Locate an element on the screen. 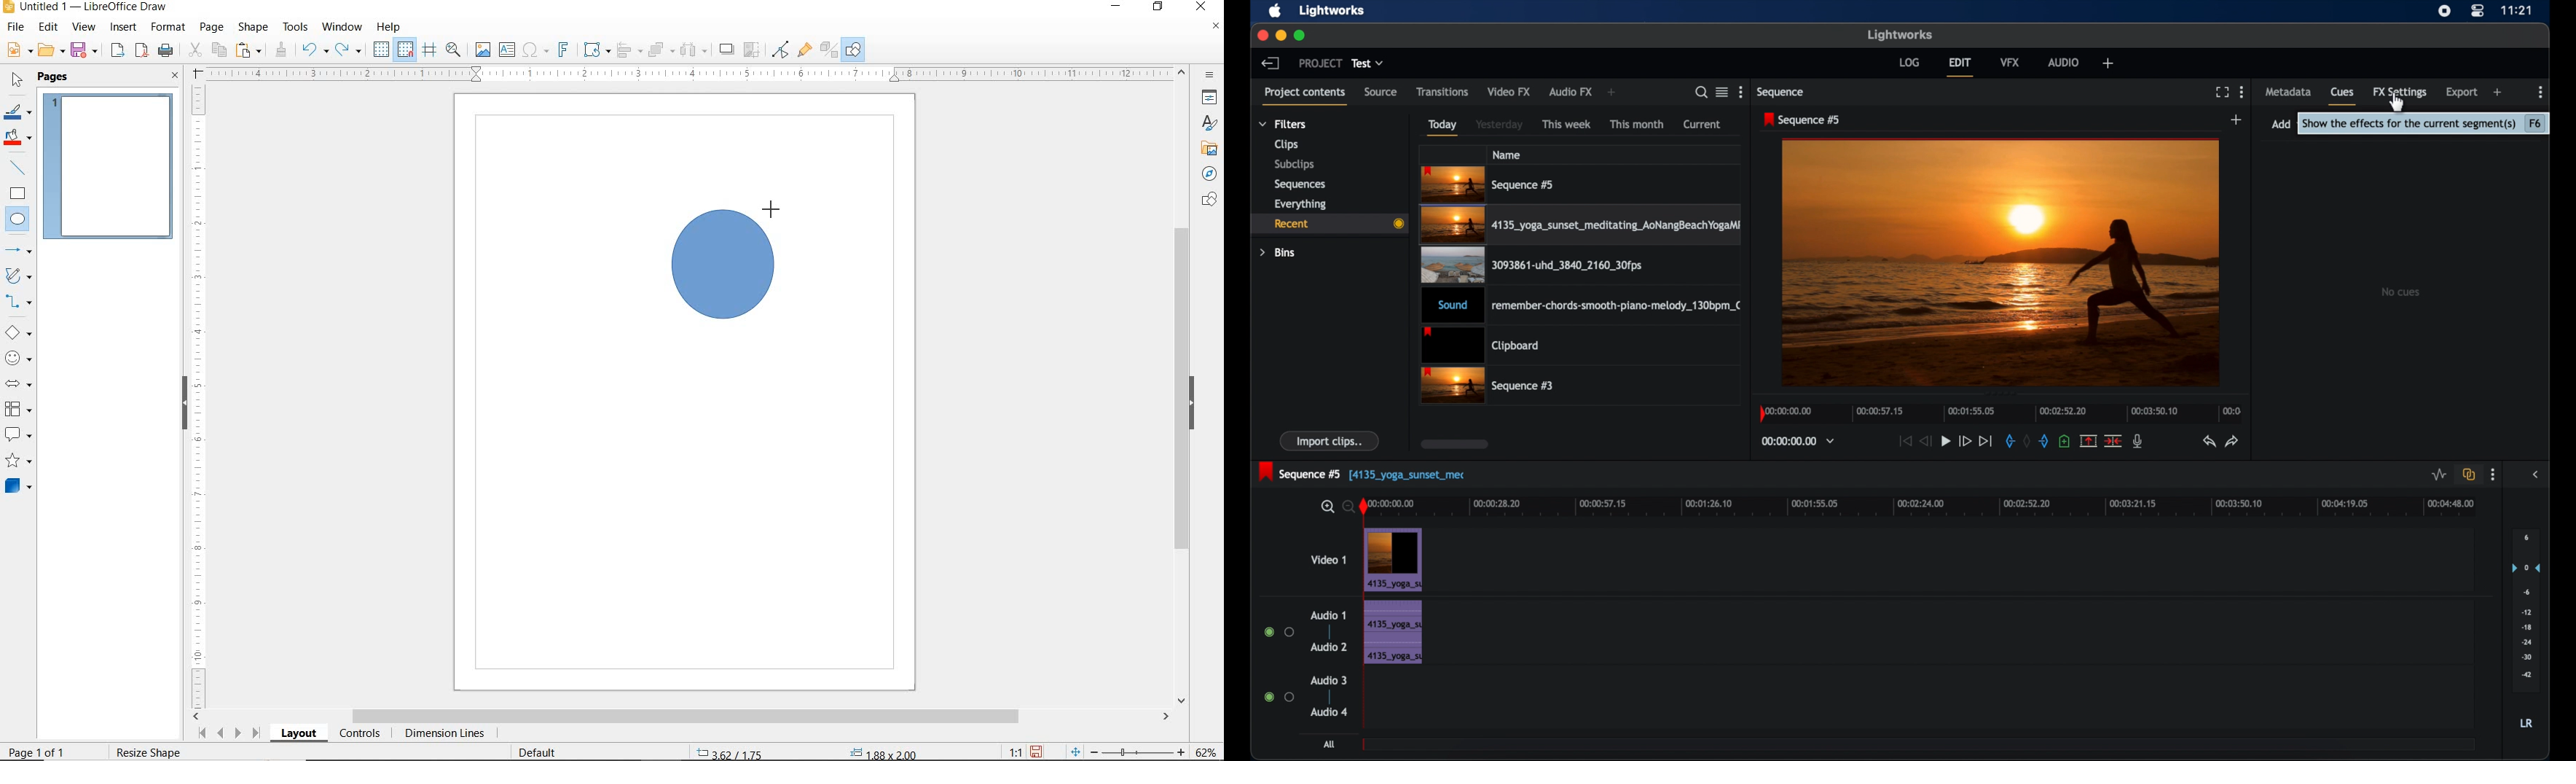  SHADOW is located at coordinates (727, 51).